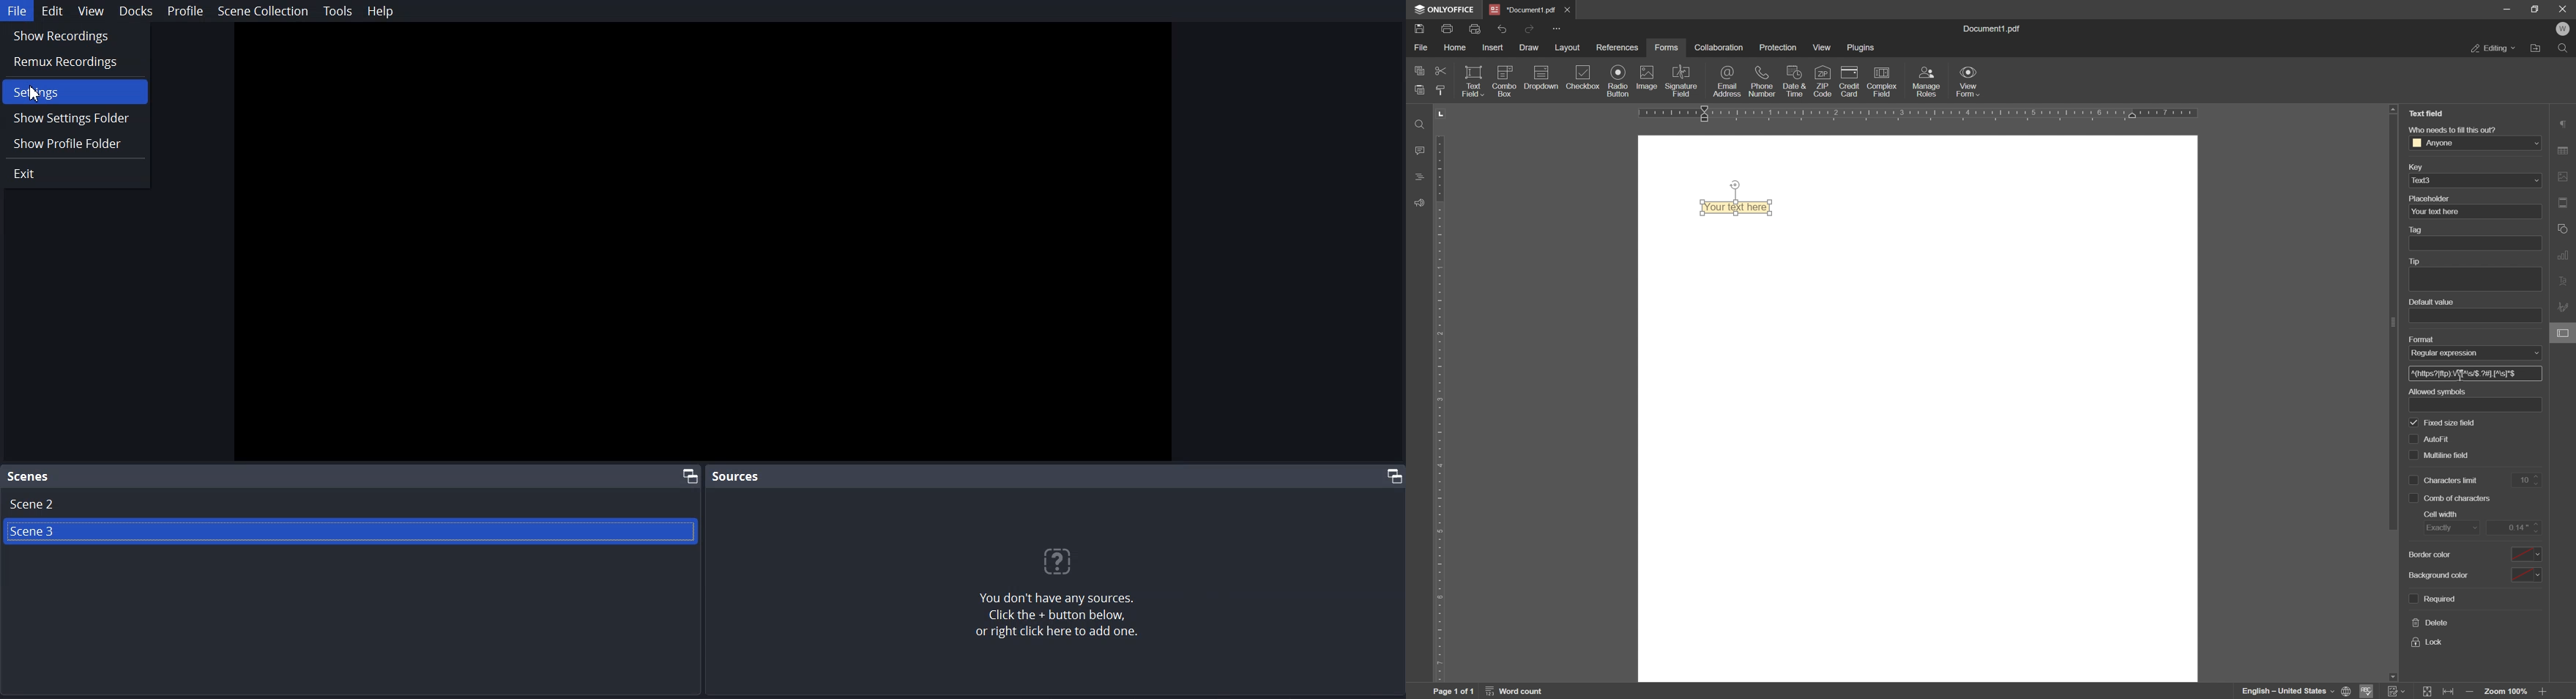 The image size is (2576, 700). I want to click on draw, so click(1529, 49).